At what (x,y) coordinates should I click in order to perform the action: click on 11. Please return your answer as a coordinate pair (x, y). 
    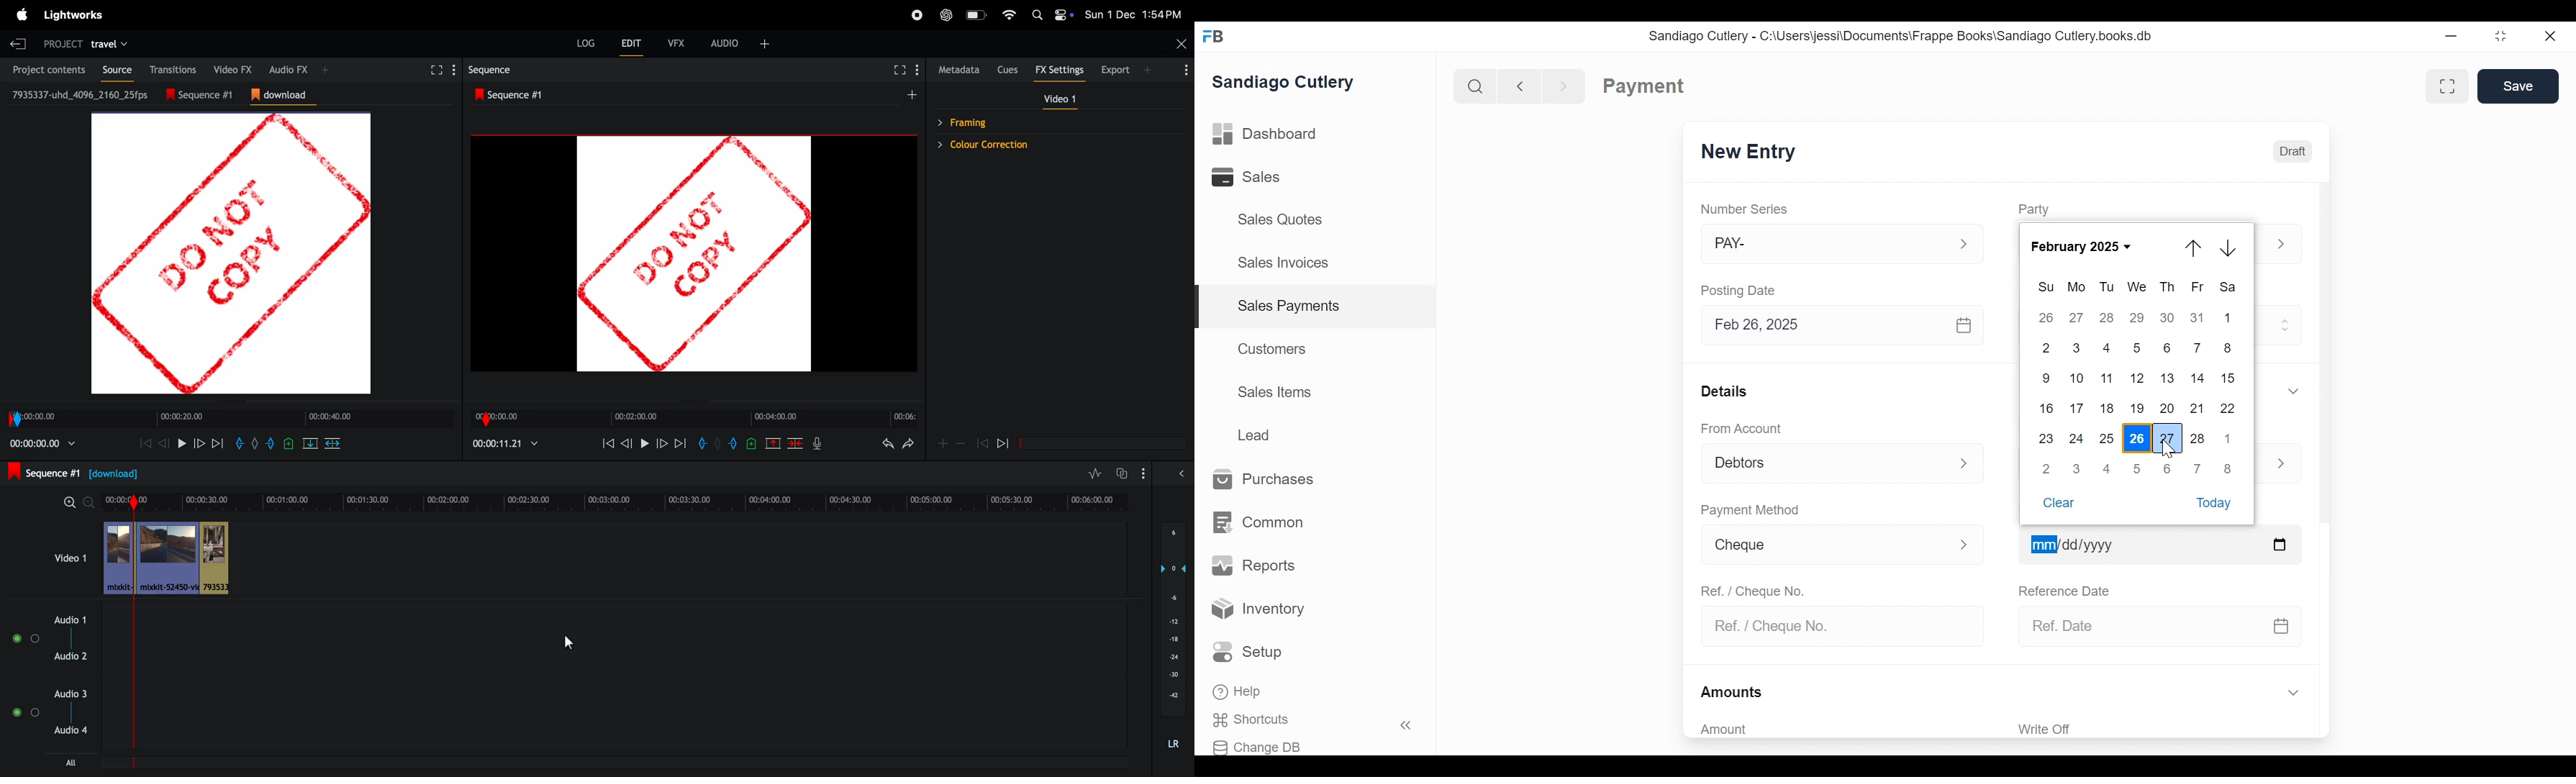
    Looking at the image, I should click on (2108, 378).